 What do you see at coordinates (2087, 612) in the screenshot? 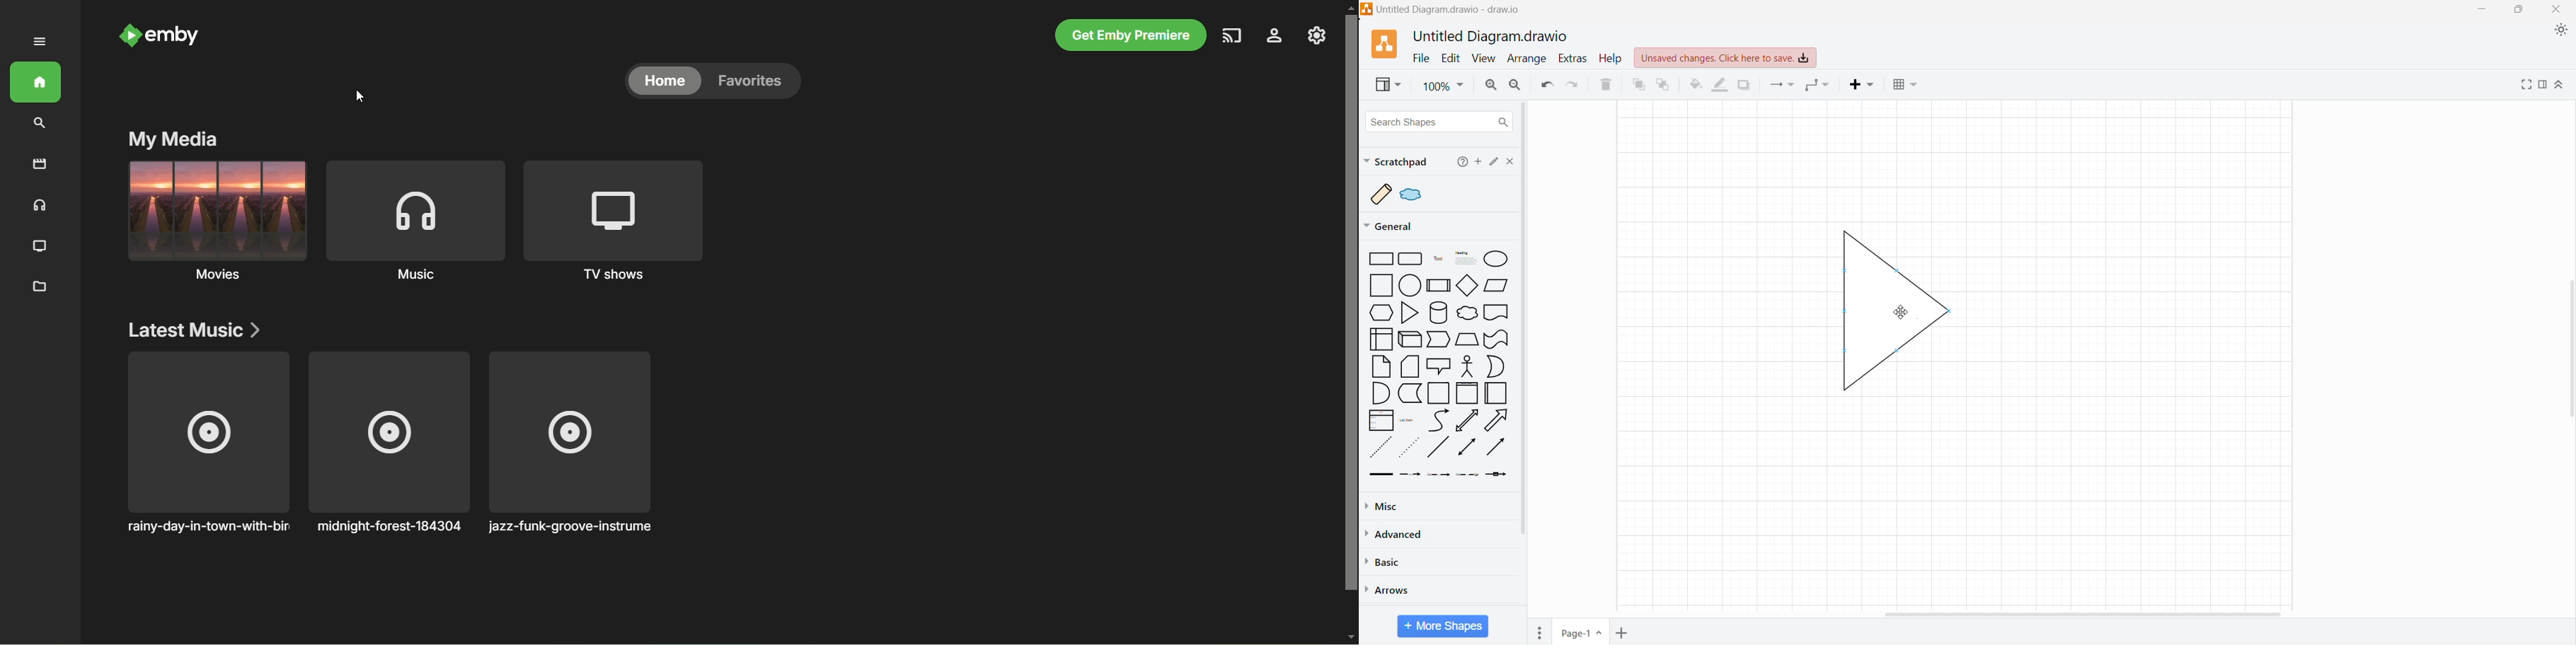
I see `Horizontal Scroll Bar` at bounding box center [2087, 612].